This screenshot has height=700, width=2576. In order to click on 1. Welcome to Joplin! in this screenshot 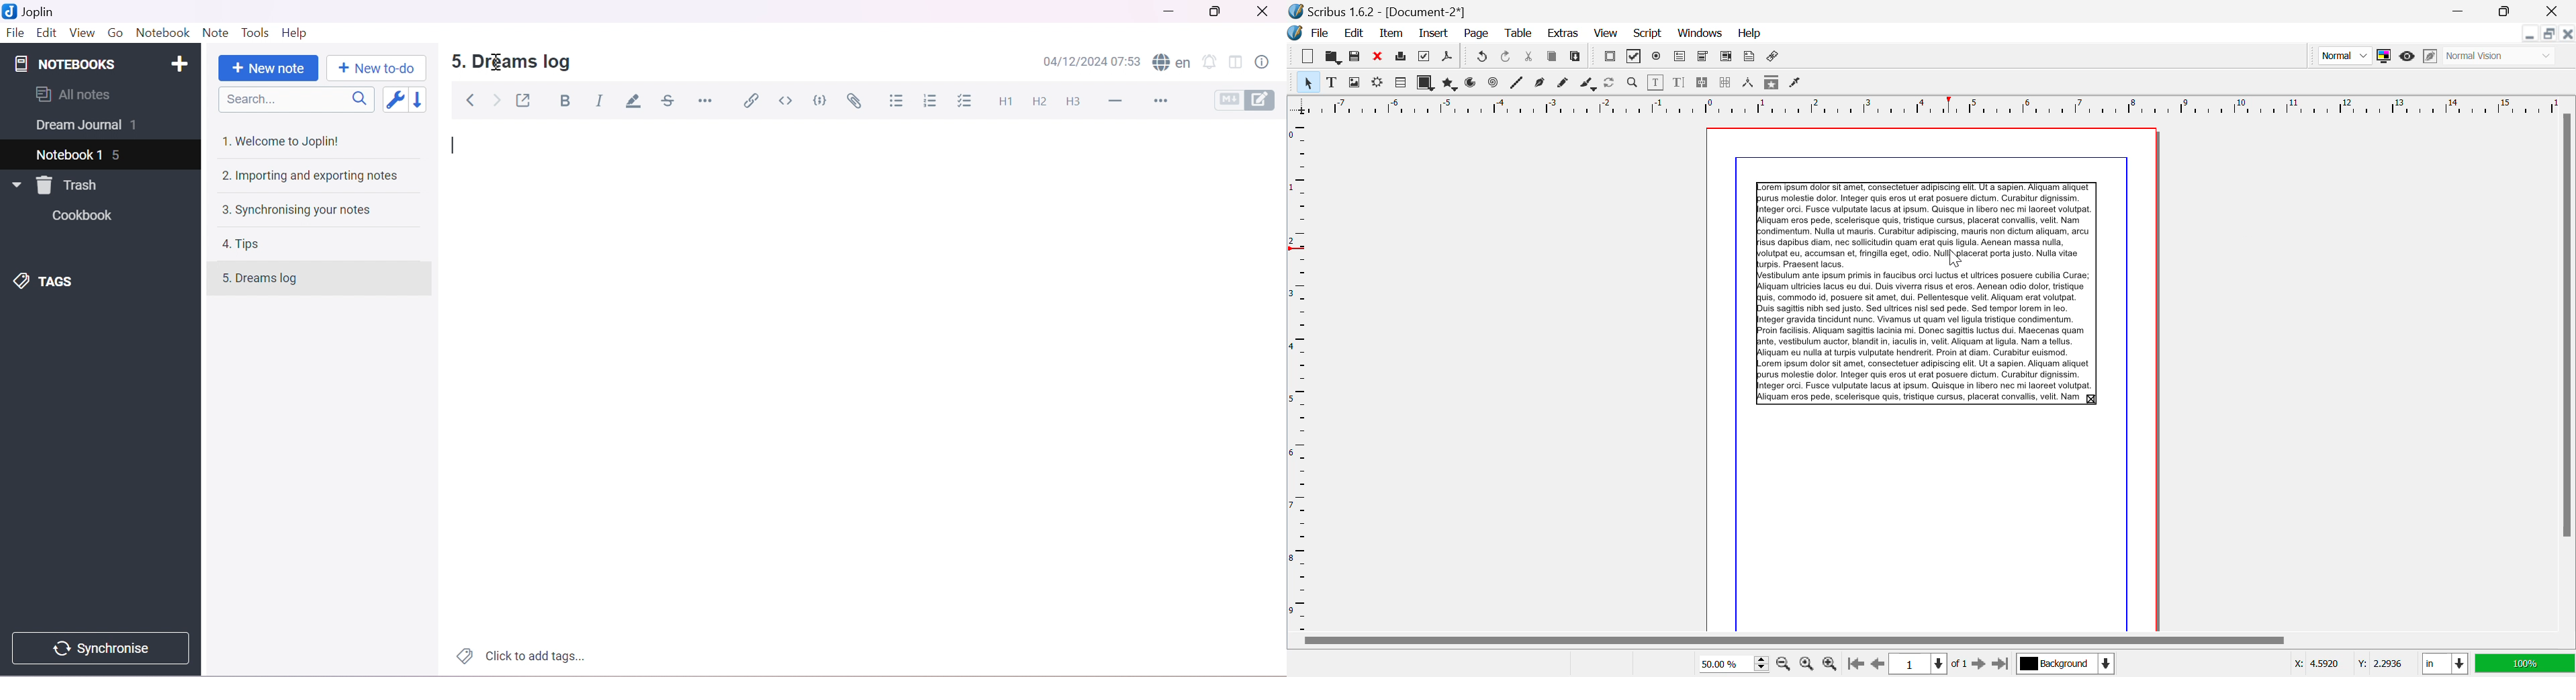, I will do `click(285, 140)`.